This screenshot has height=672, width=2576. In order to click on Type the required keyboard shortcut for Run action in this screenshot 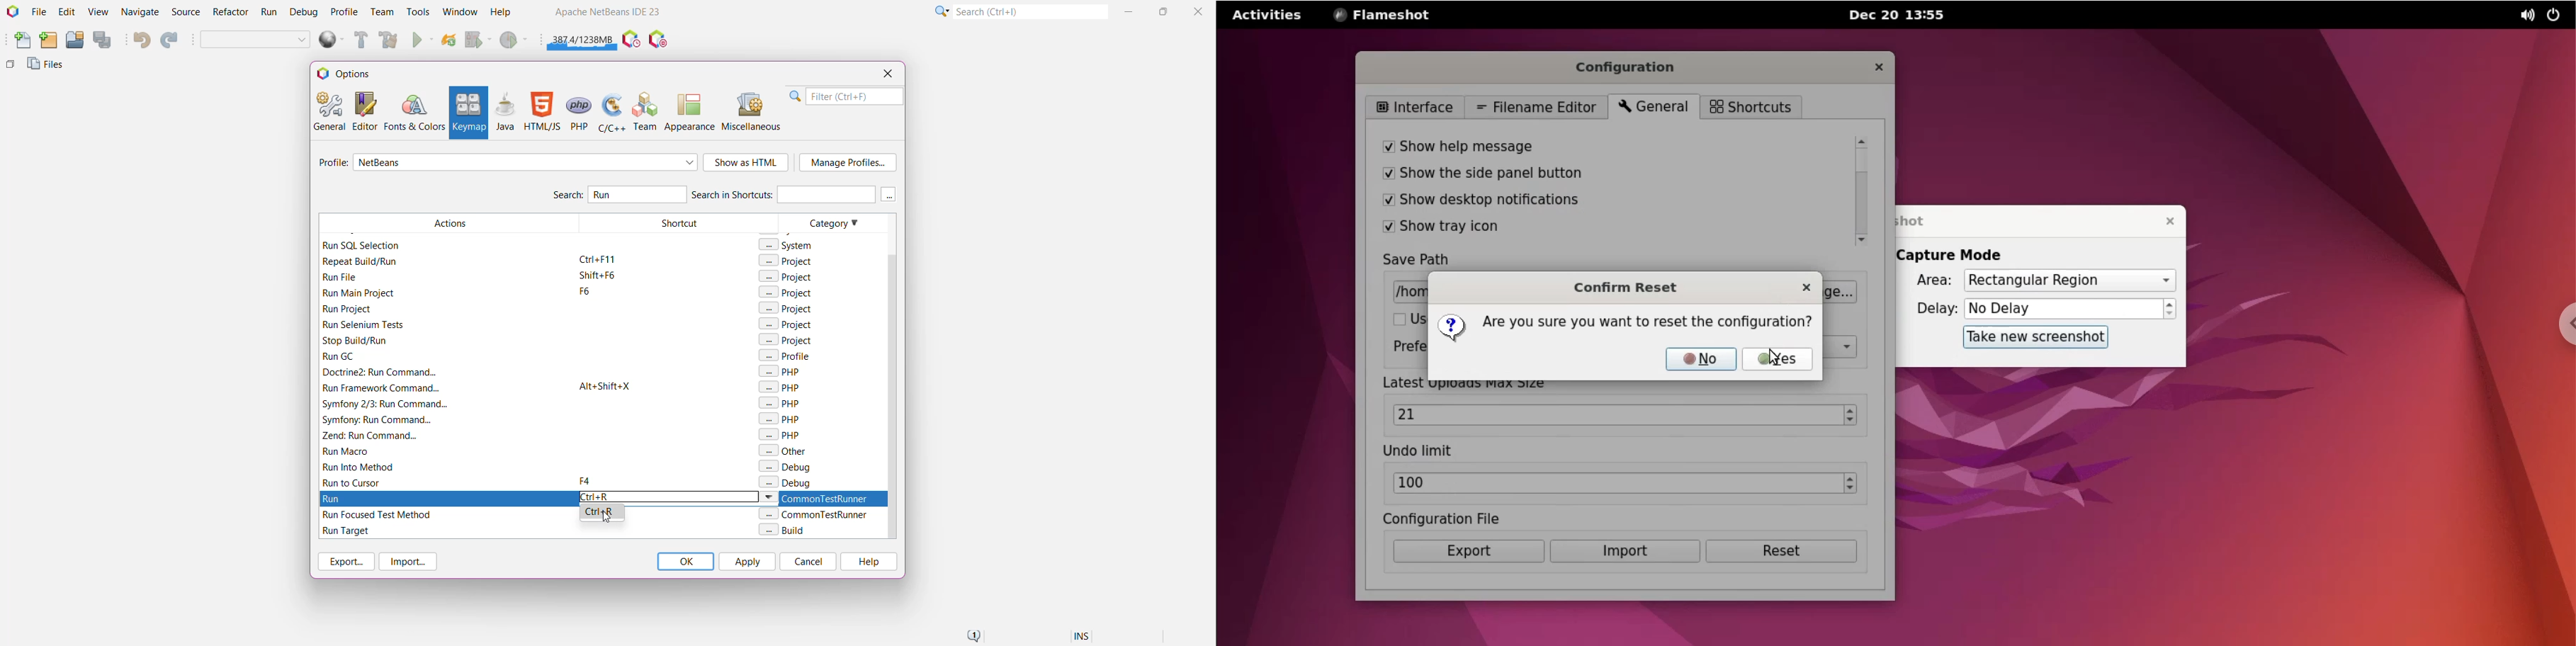, I will do `click(669, 498)`.